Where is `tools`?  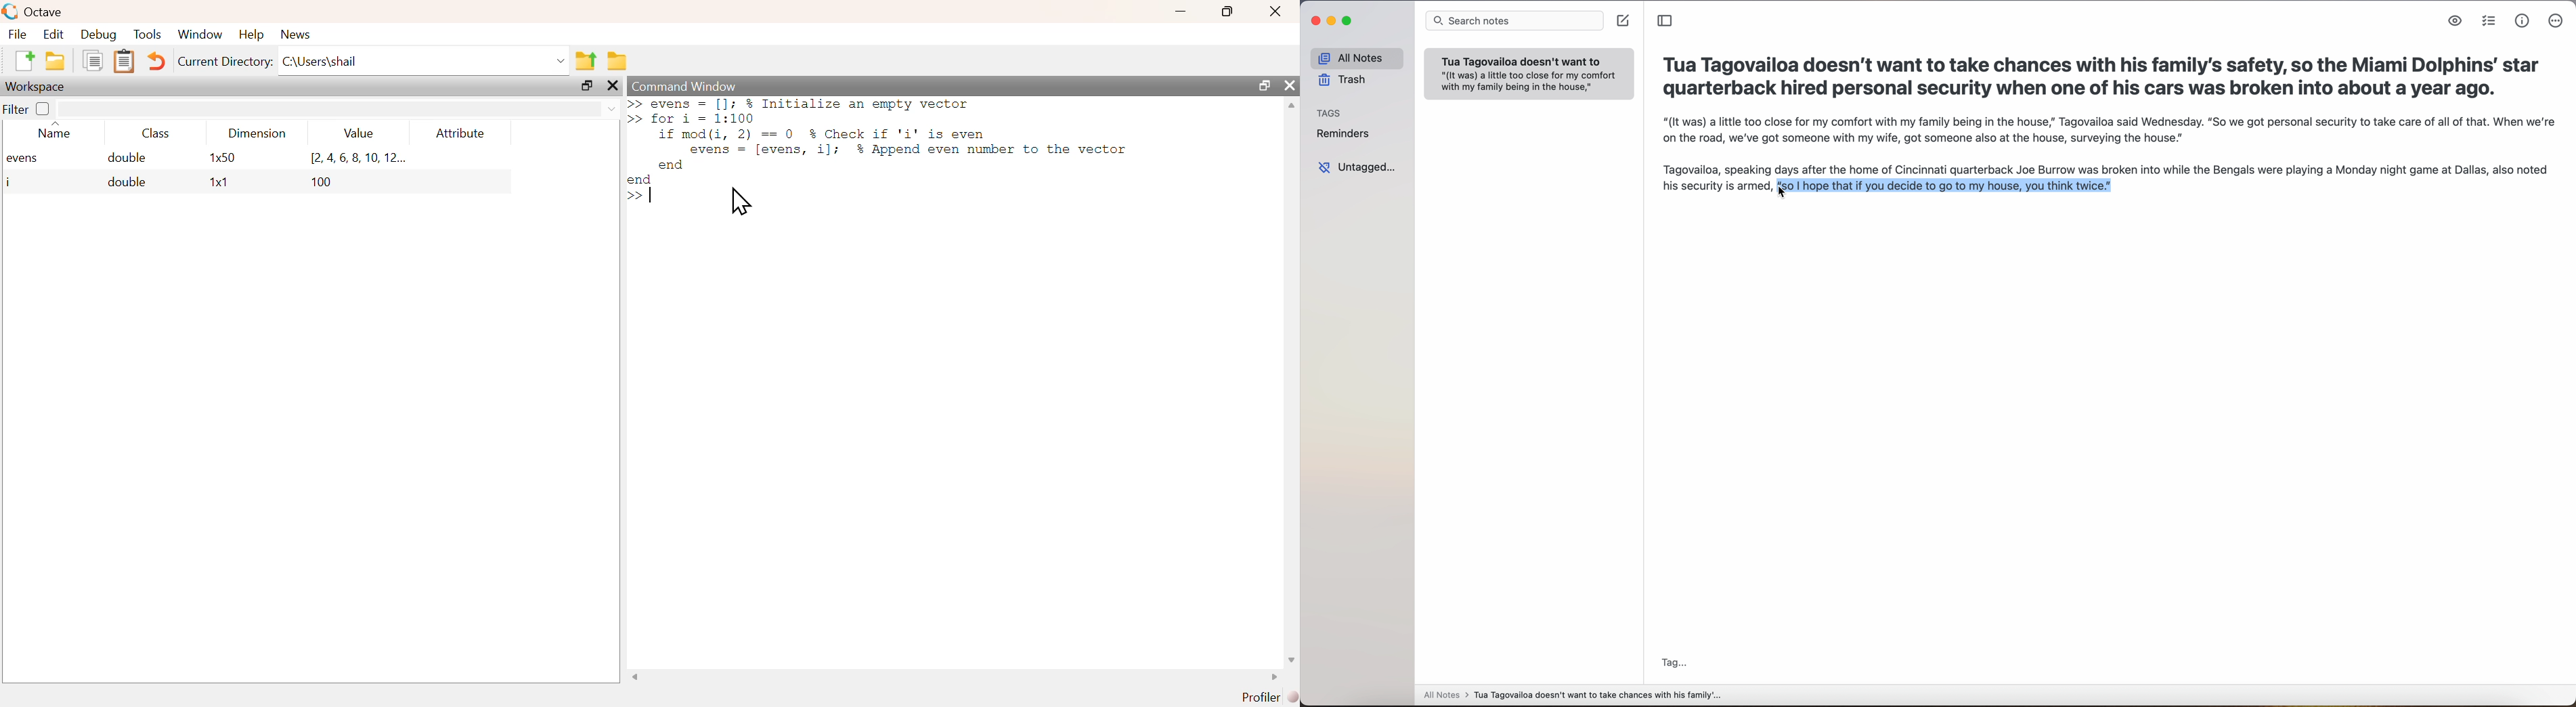 tools is located at coordinates (150, 33).